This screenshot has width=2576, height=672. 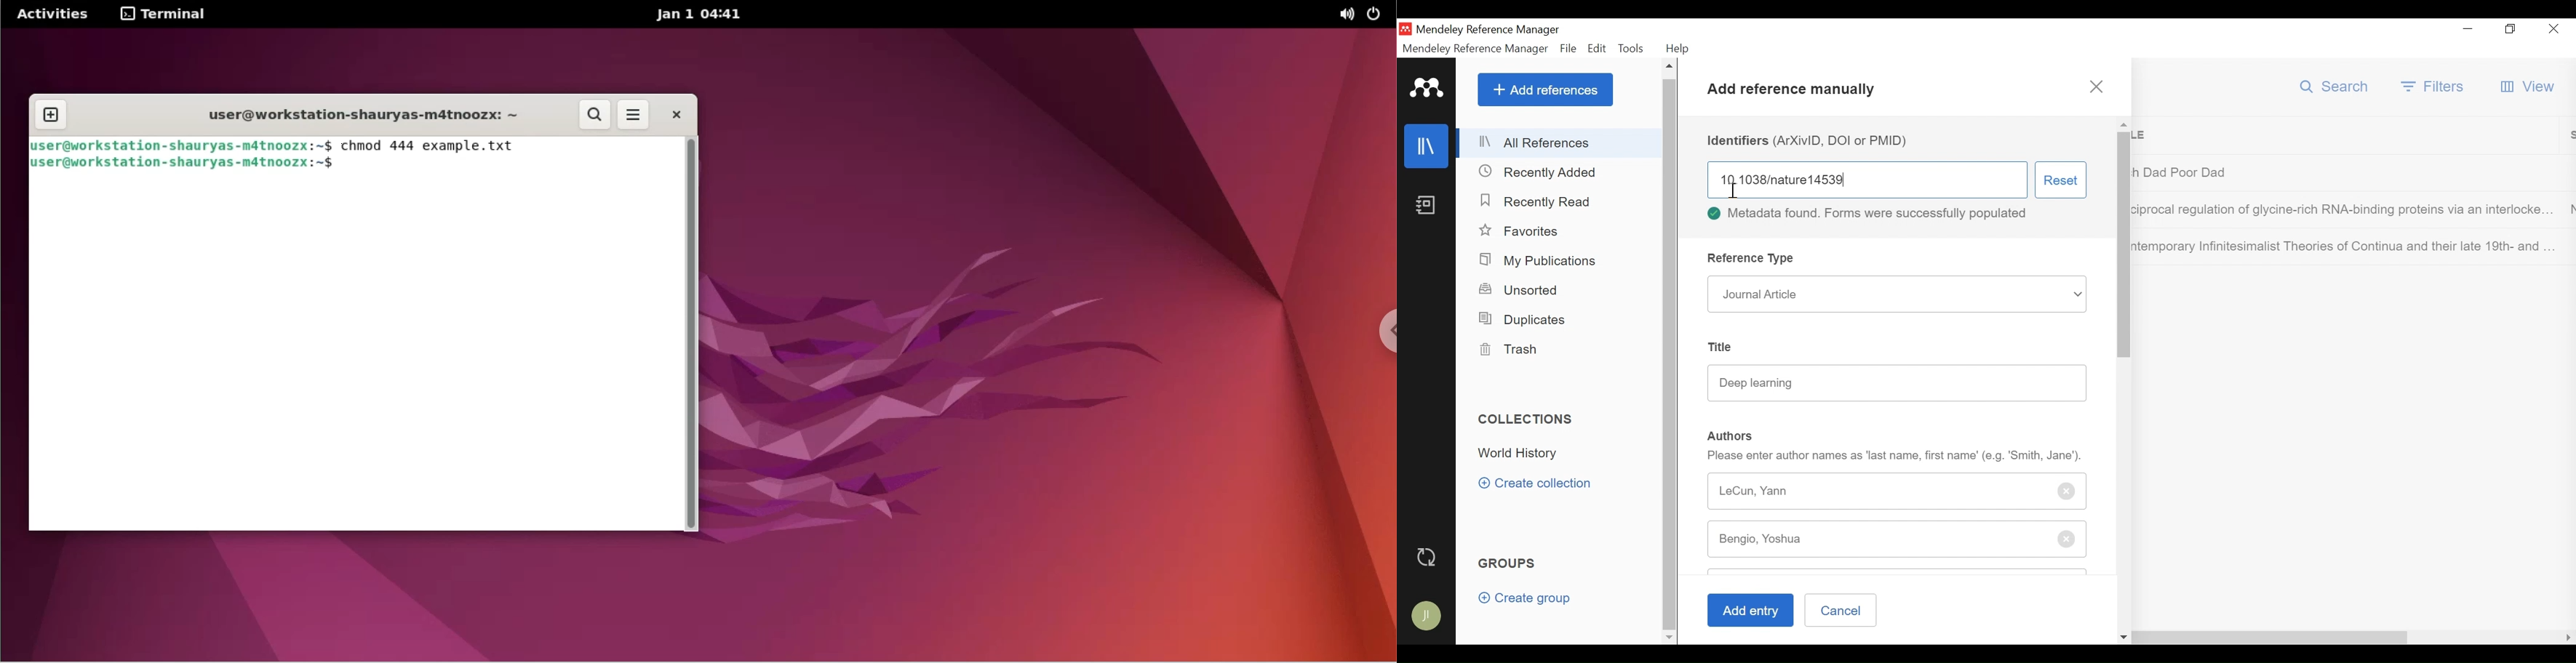 I want to click on Bengio, Yoshua, so click(x=1782, y=540).